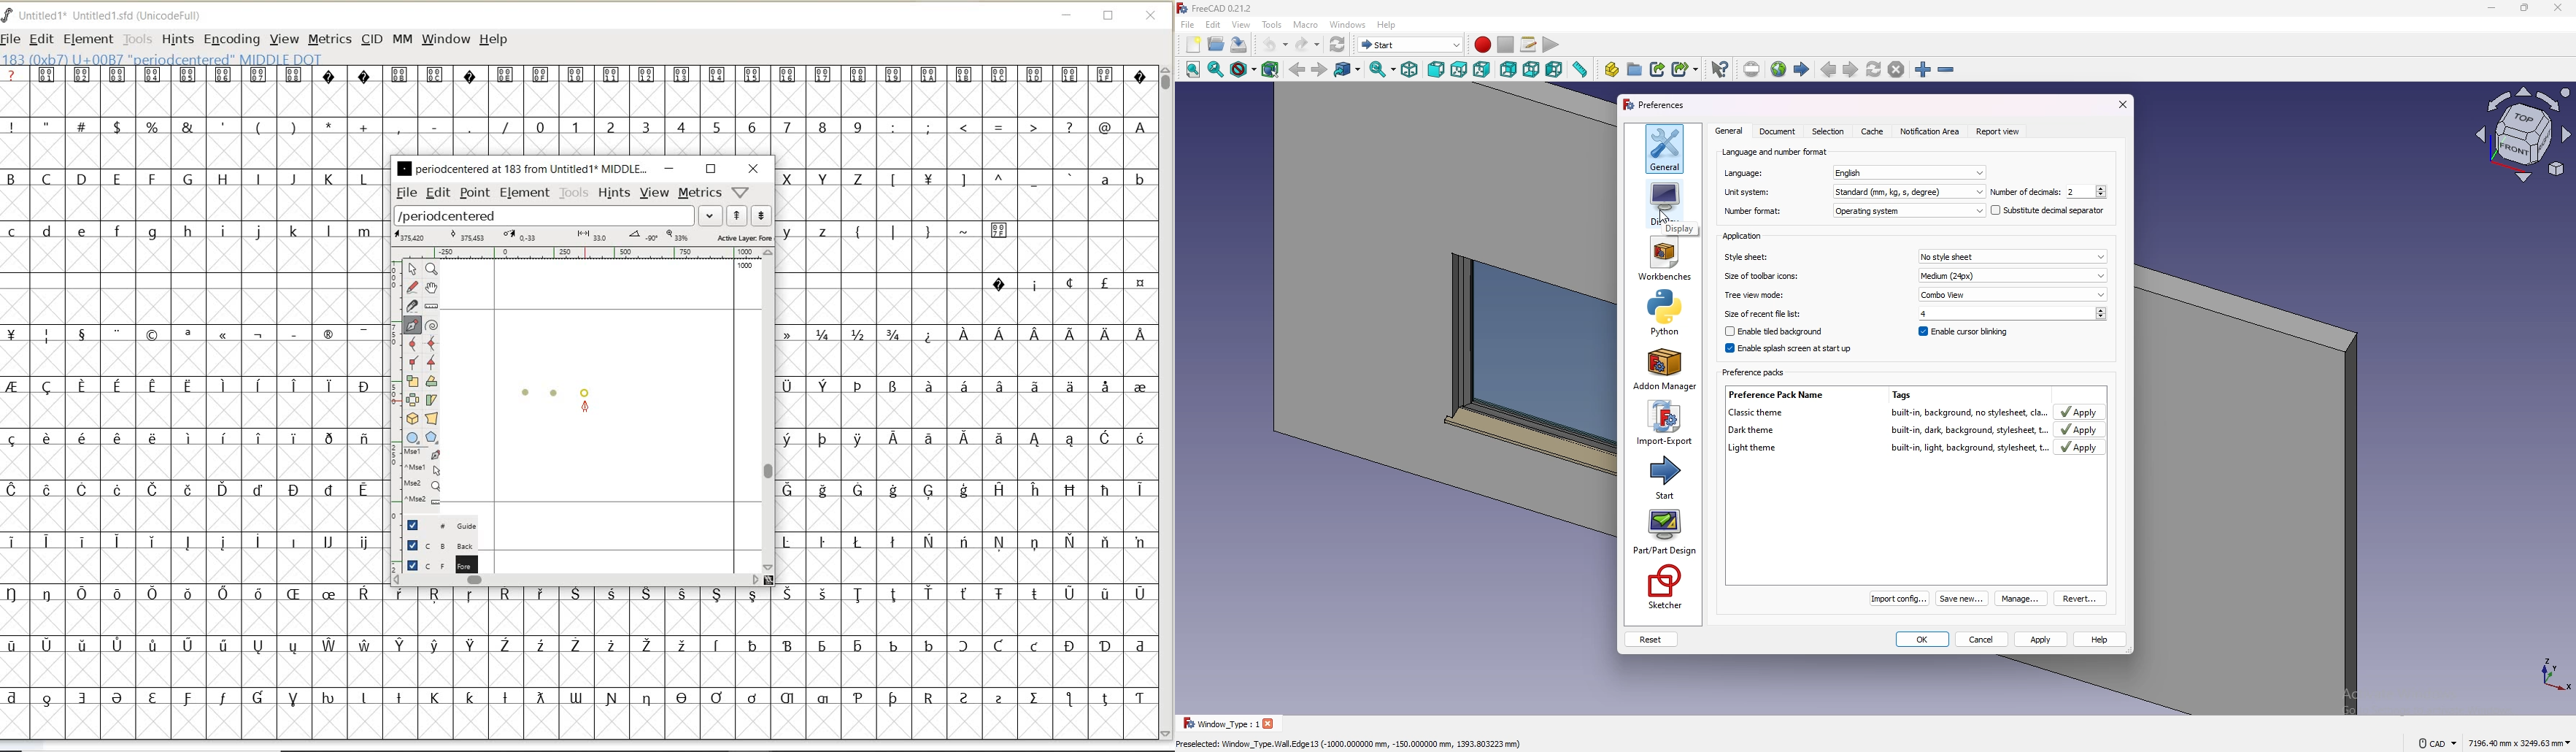 This screenshot has height=756, width=2576. What do you see at coordinates (1802, 69) in the screenshot?
I see `start page` at bounding box center [1802, 69].